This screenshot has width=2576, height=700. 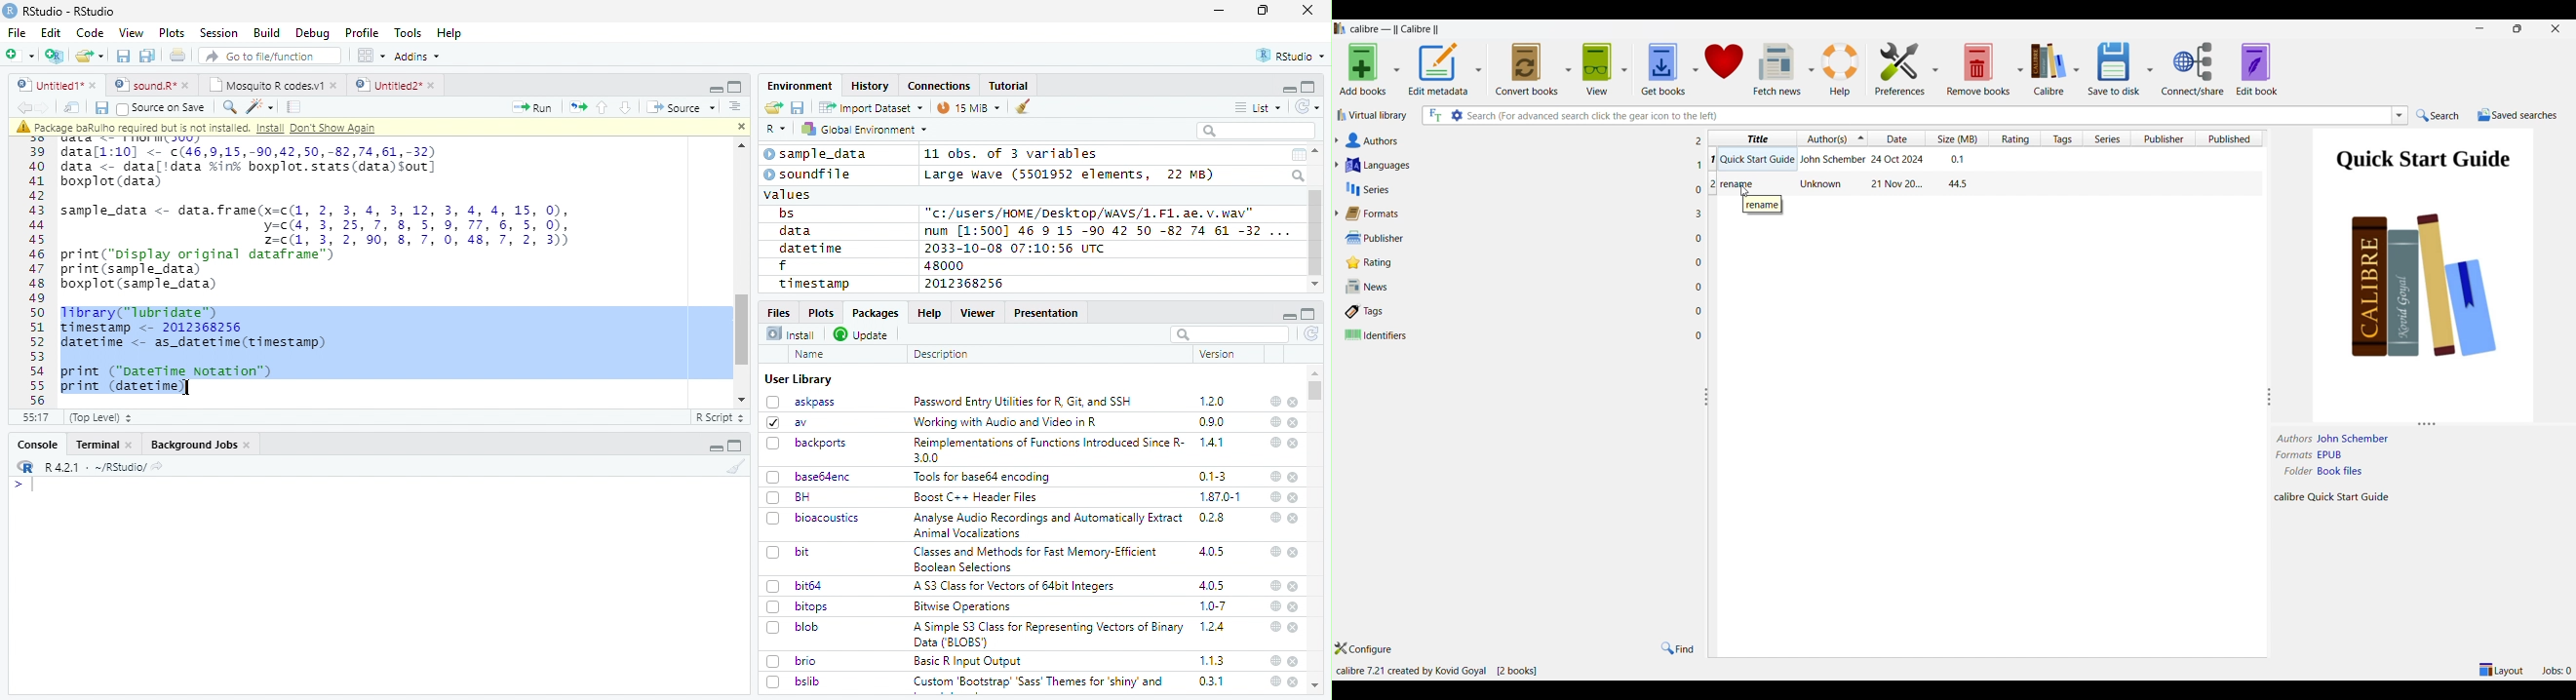 I want to click on scroll down, so click(x=1314, y=285).